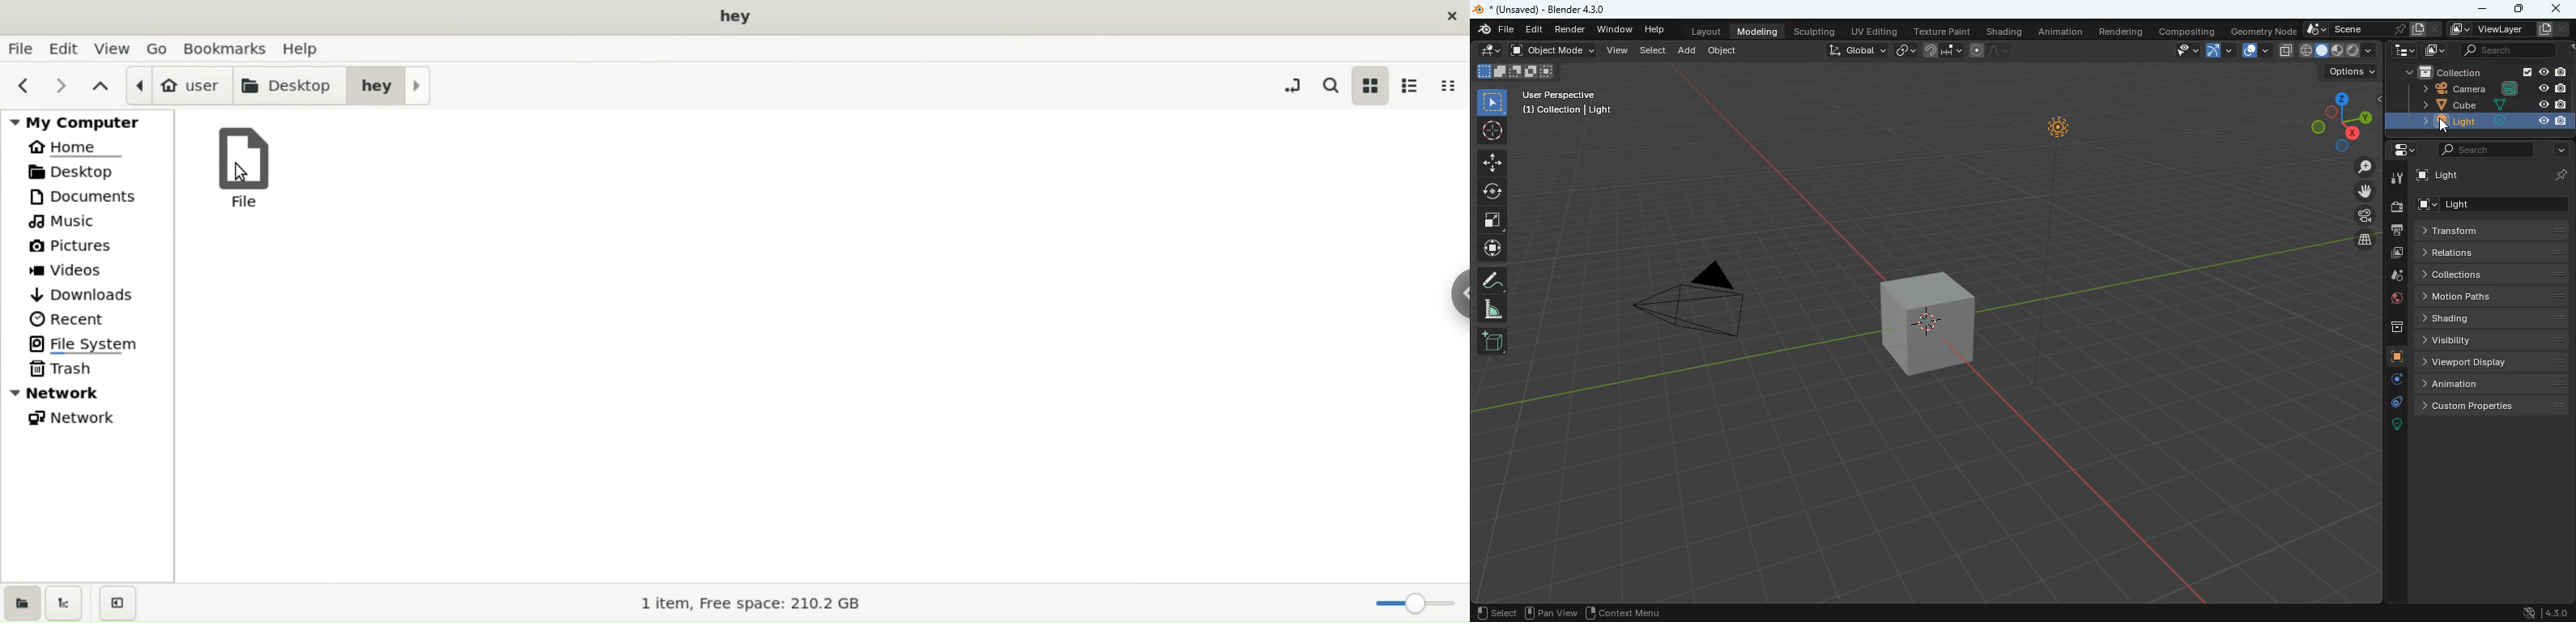 The width and height of the screenshot is (2576, 644). What do you see at coordinates (1816, 32) in the screenshot?
I see `sculpting` at bounding box center [1816, 32].